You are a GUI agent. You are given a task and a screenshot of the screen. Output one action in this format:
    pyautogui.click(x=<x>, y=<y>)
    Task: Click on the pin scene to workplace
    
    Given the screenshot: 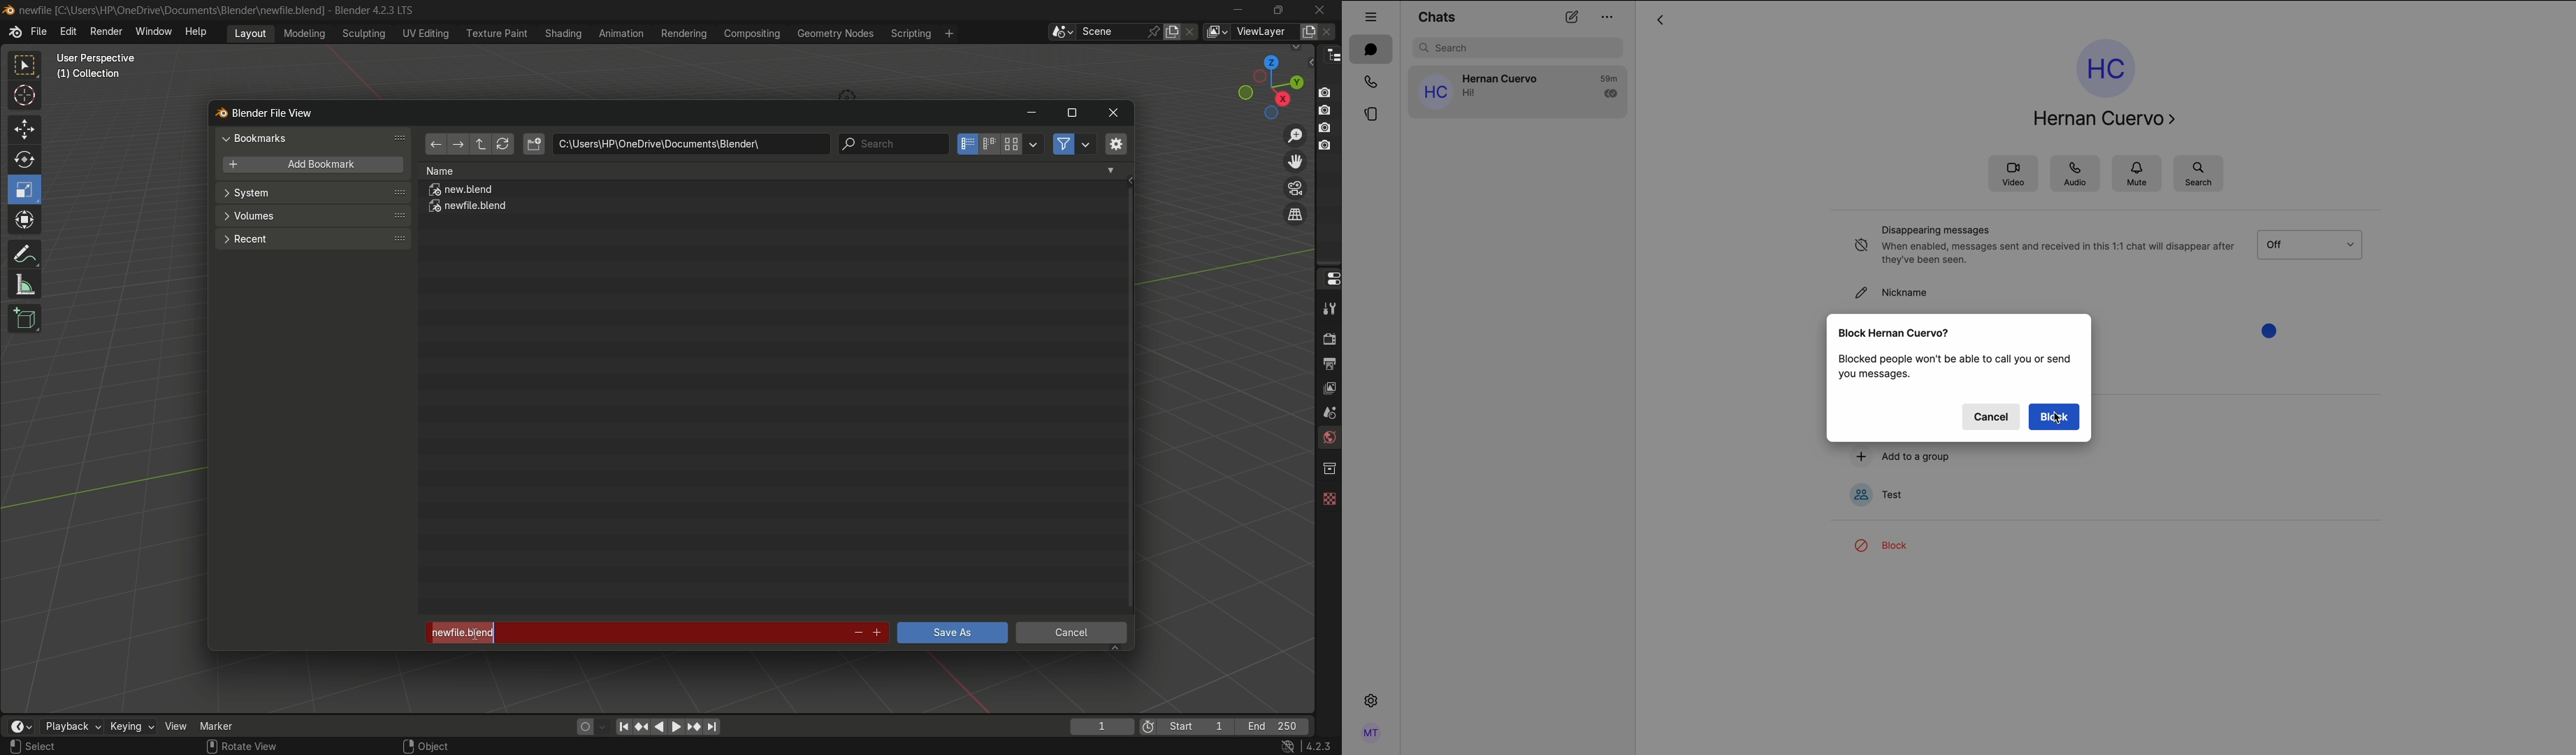 What is the action you would take?
    pyautogui.click(x=1155, y=31)
    